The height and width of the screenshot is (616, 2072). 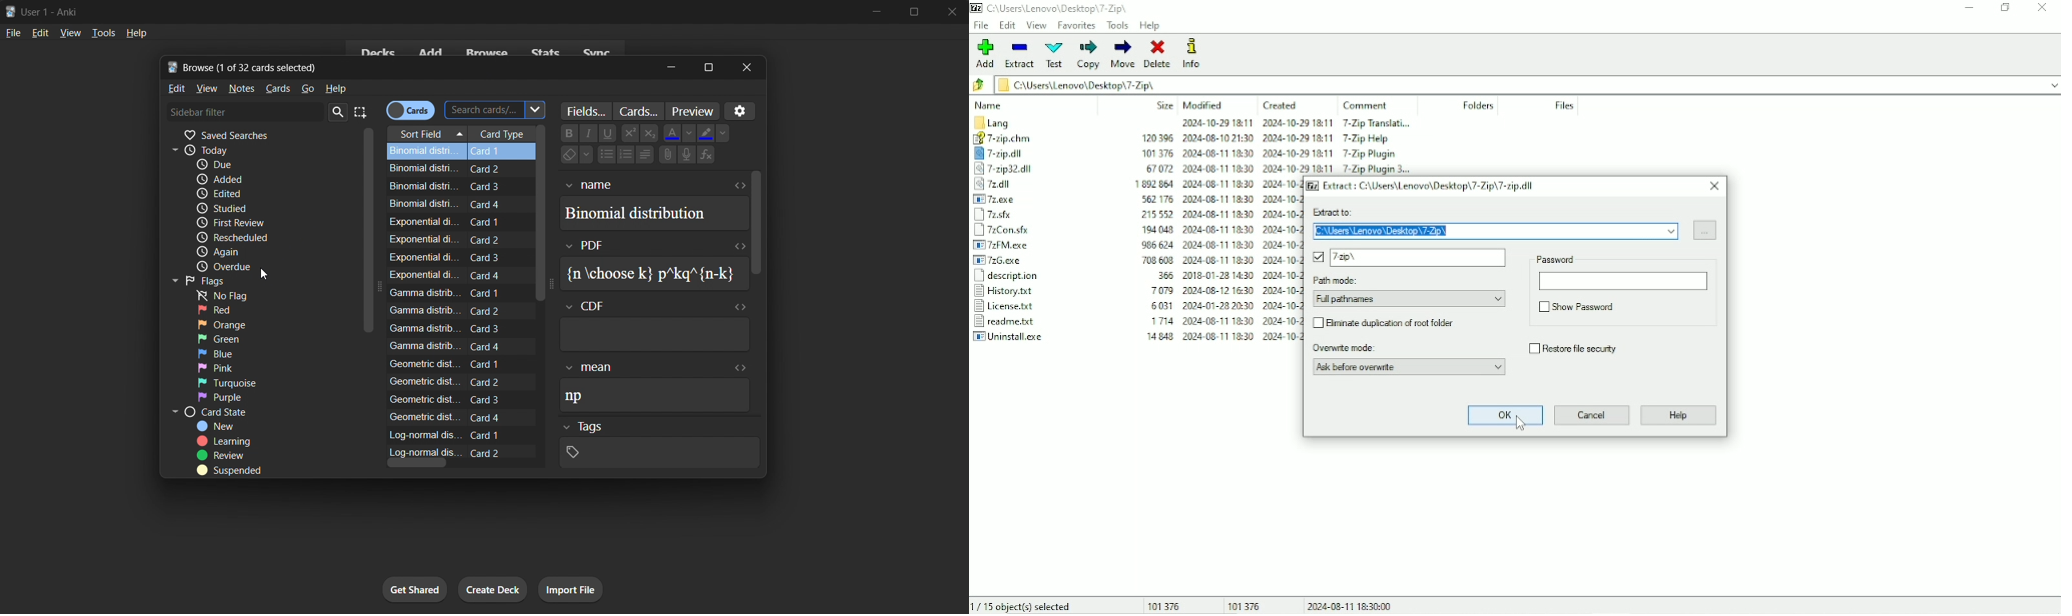 What do you see at coordinates (1575, 351) in the screenshot?
I see `Restore file security` at bounding box center [1575, 351].